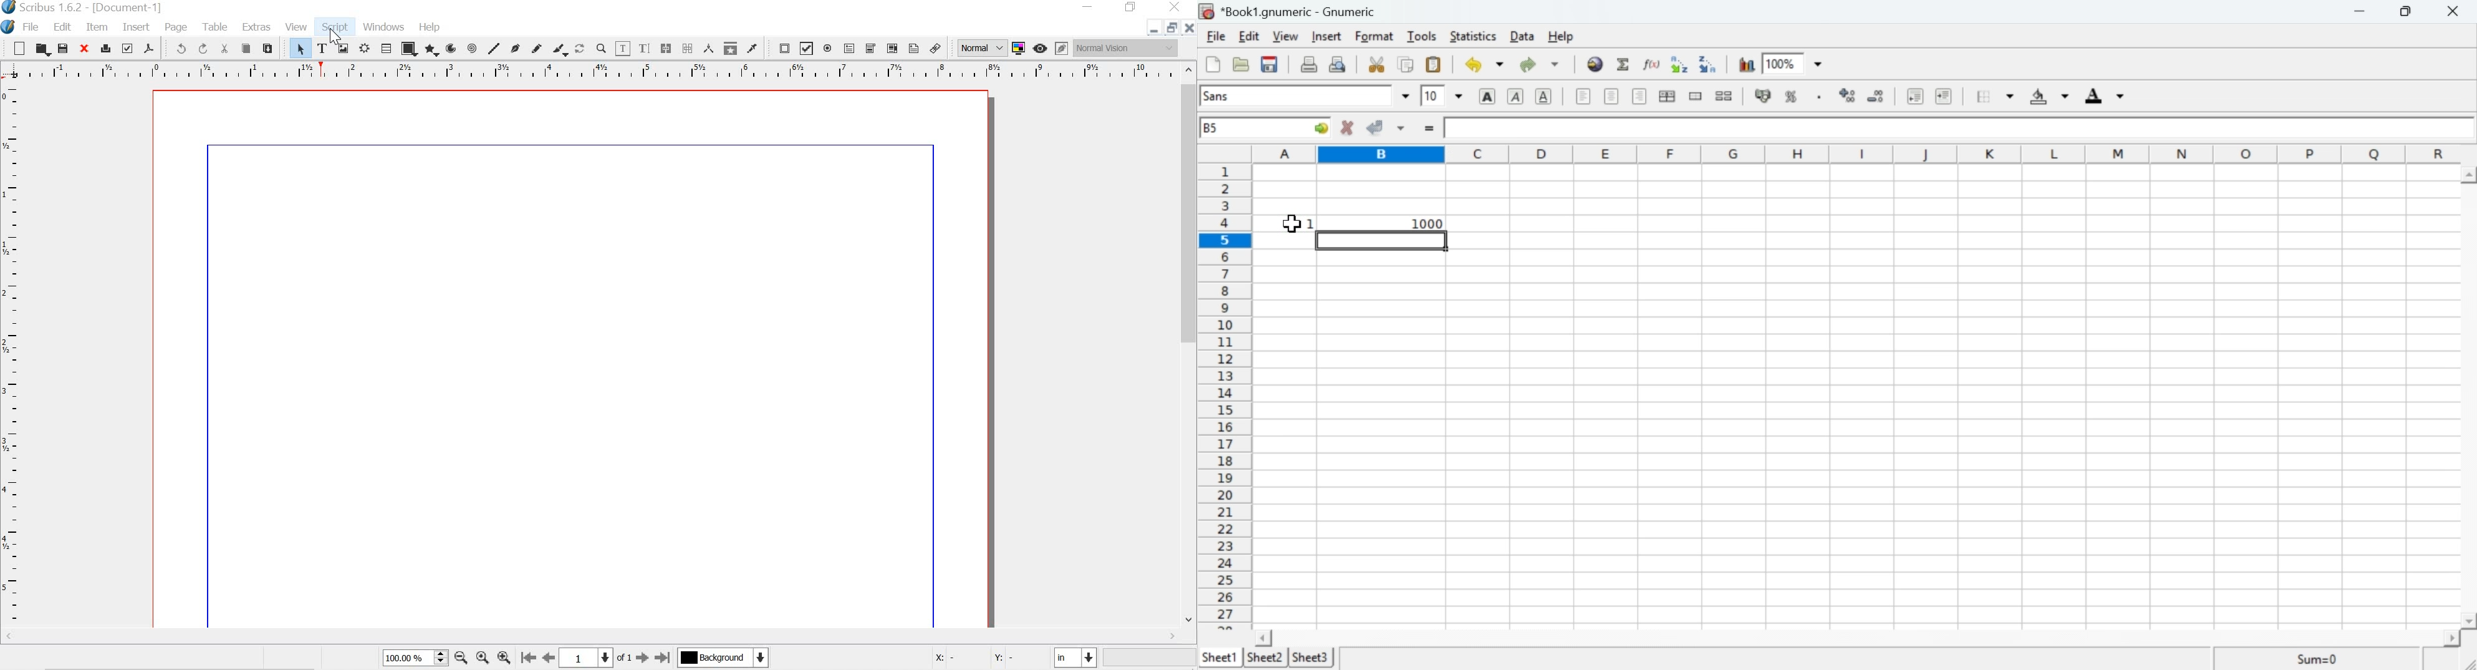  I want to click on Background, so click(2050, 97).